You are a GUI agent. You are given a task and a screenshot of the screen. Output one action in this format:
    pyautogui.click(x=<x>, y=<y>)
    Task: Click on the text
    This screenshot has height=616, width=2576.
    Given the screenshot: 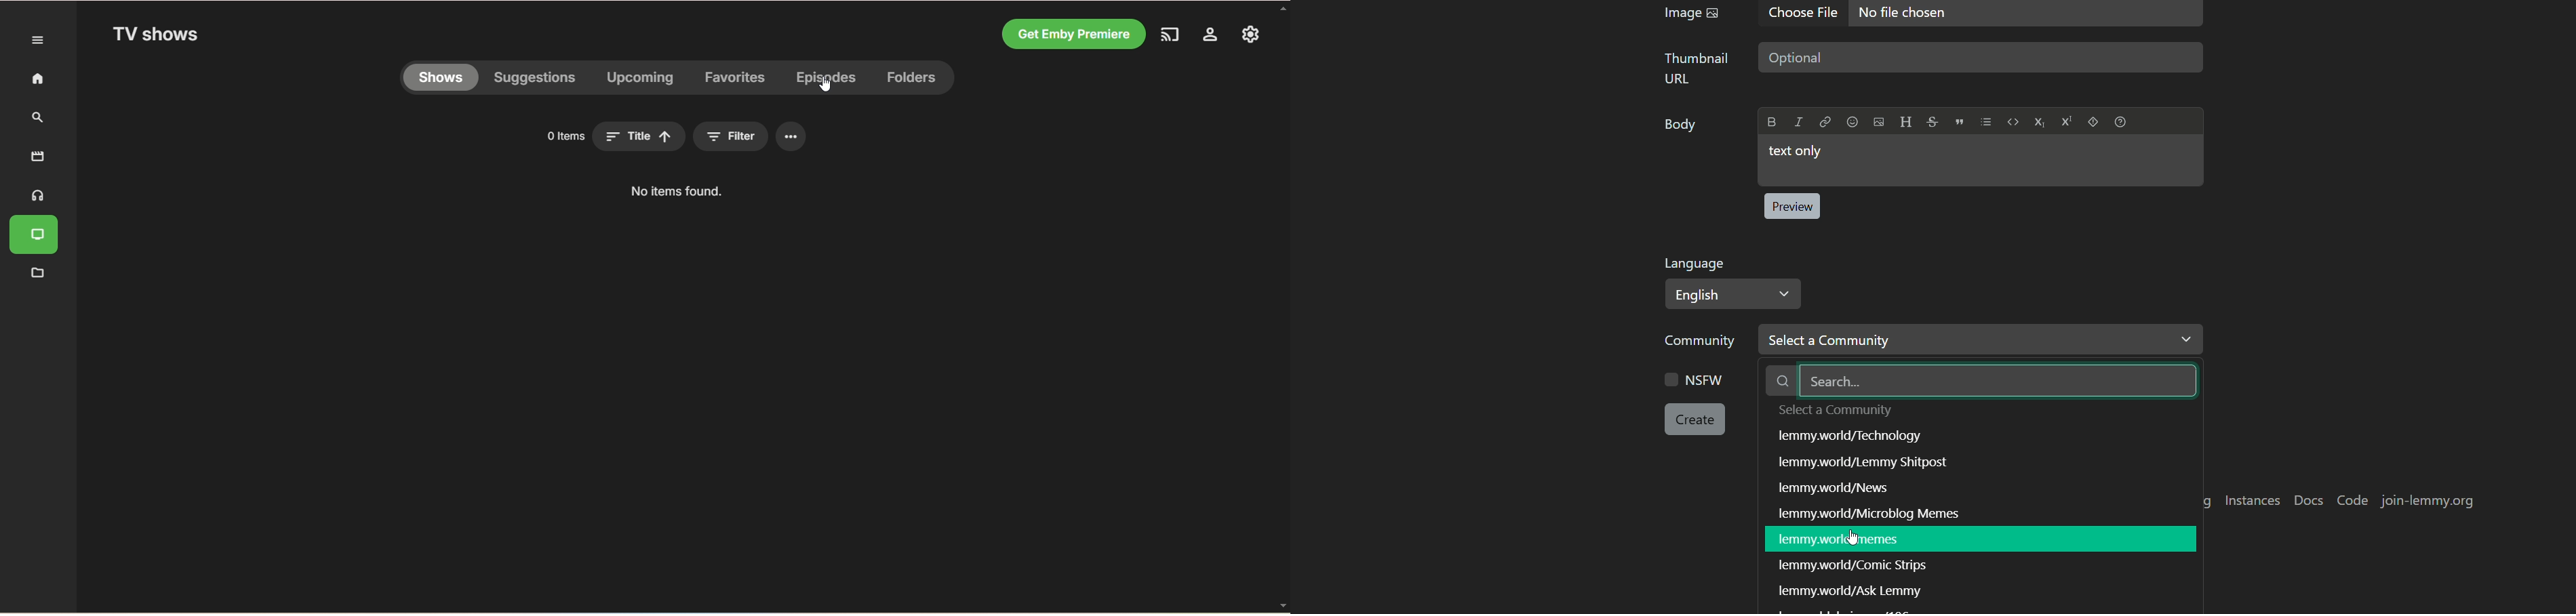 What is the action you would take?
    pyautogui.click(x=1881, y=512)
    